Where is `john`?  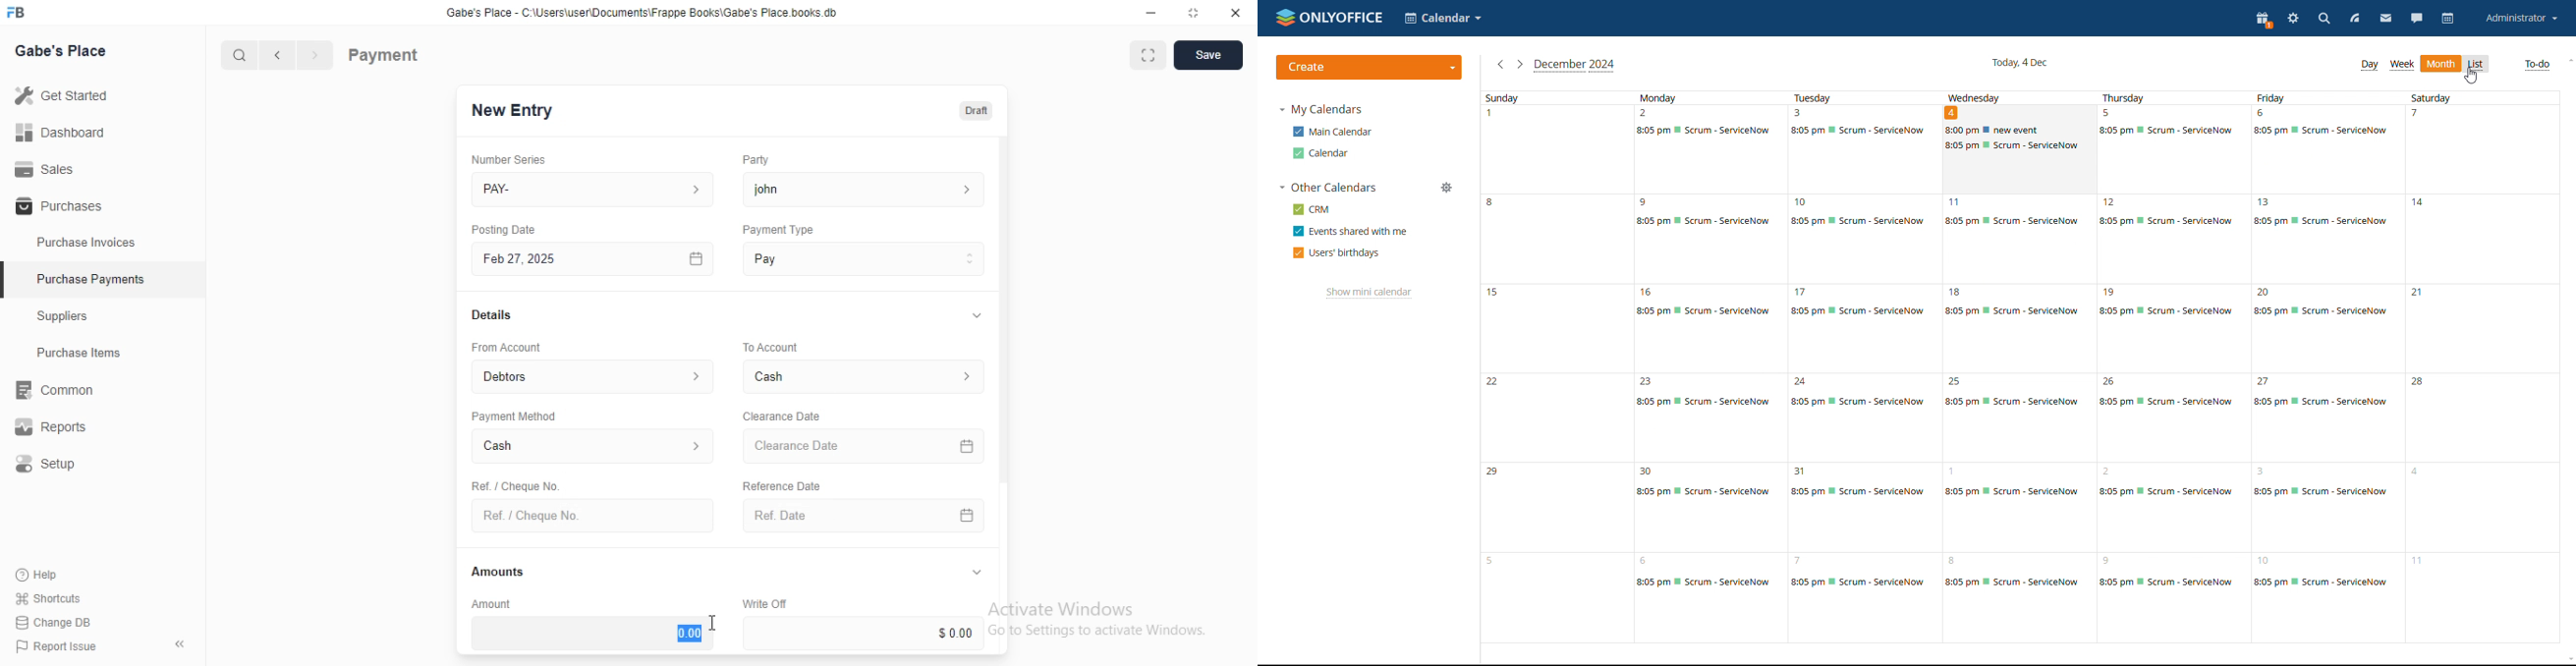 john is located at coordinates (864, 189).